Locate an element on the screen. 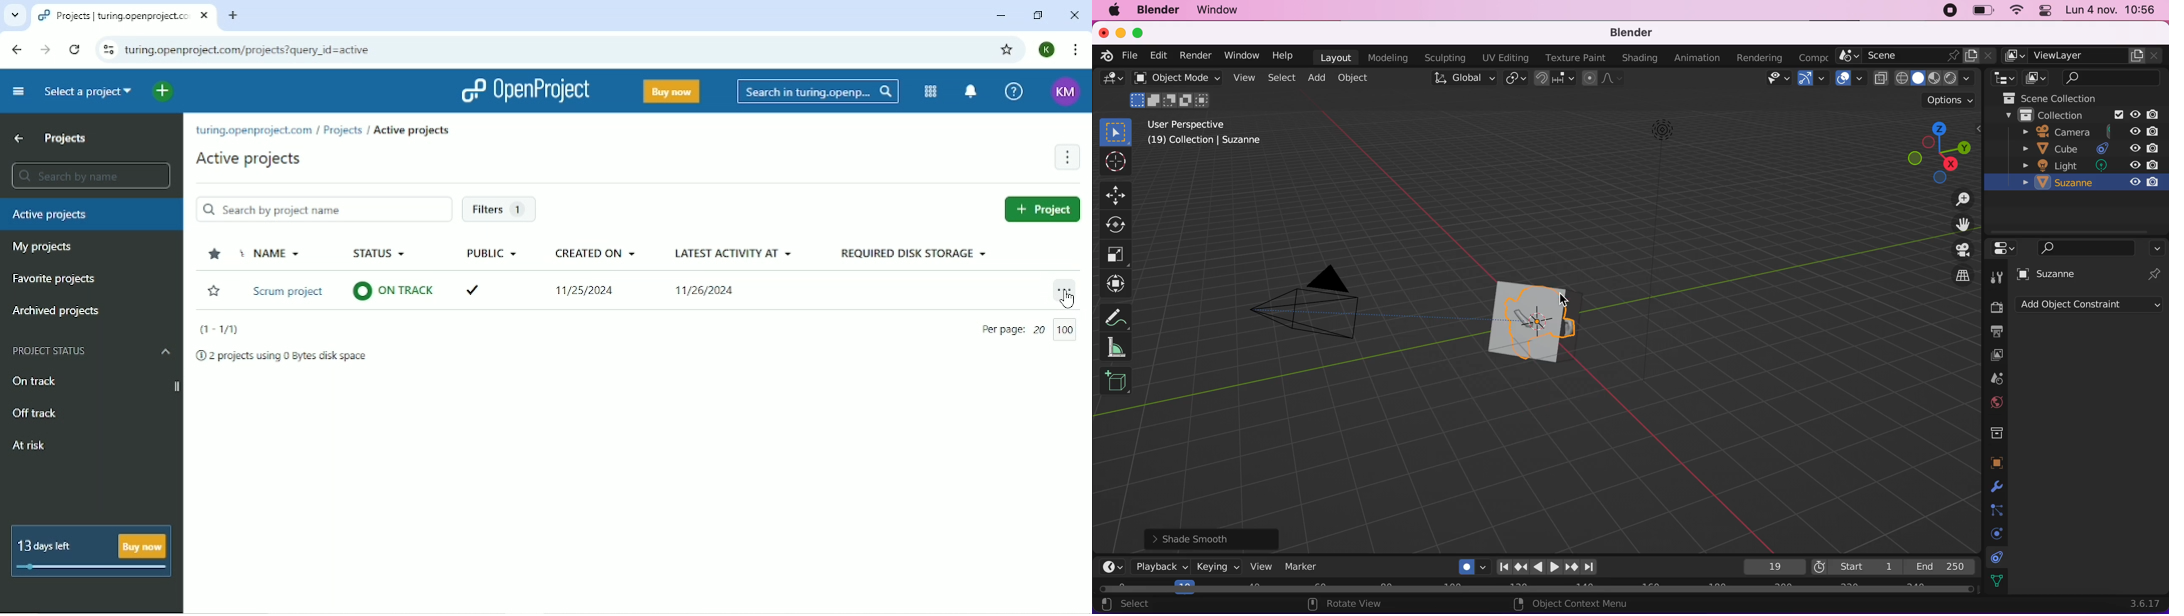 The width and height of the screenshot is (2184, 616). collections is located at coordinates (1997, 431).